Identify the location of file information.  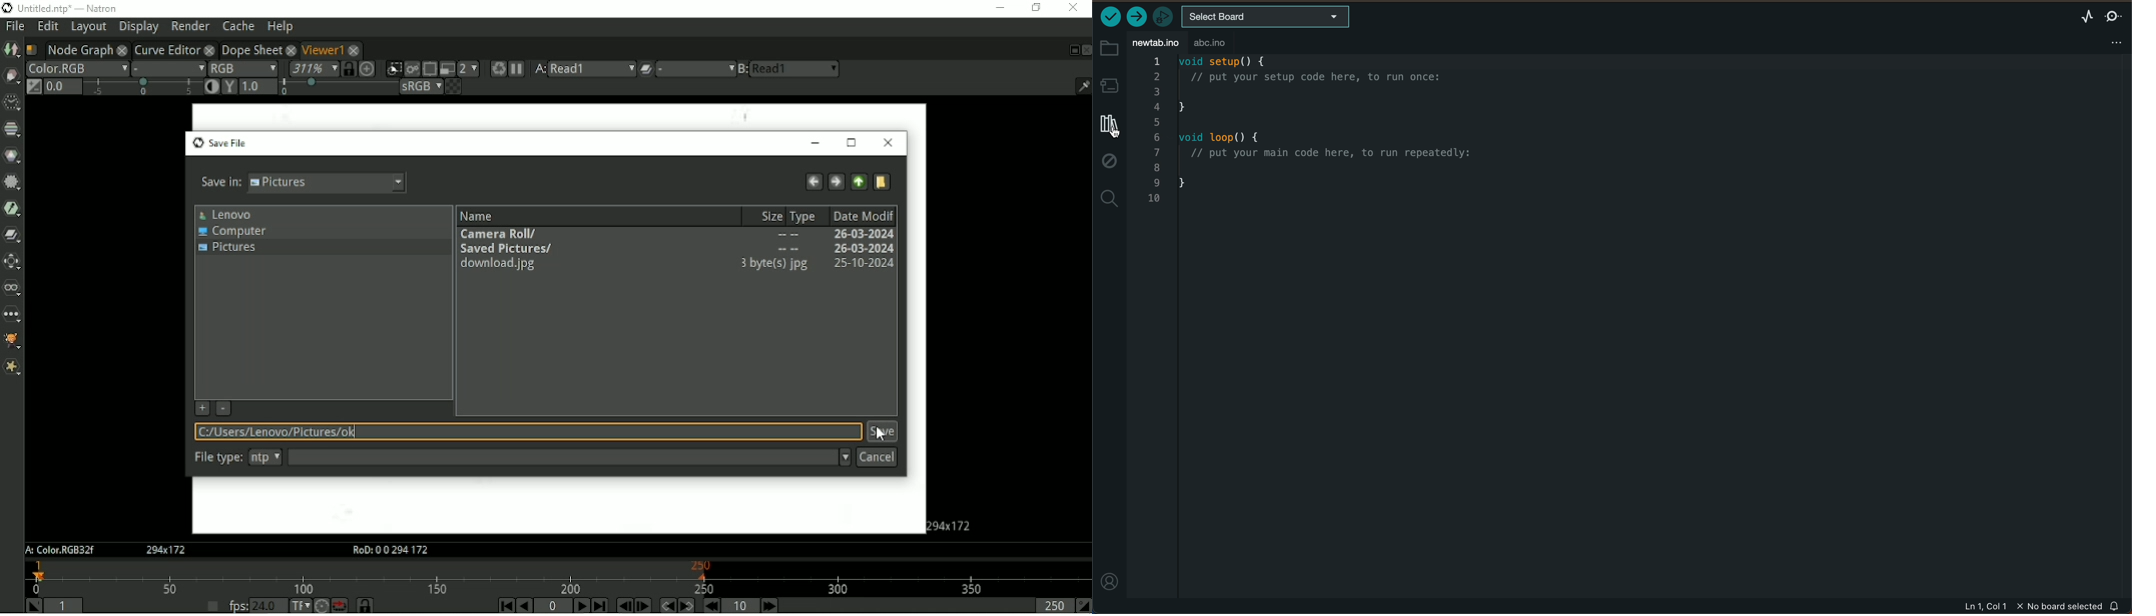
(2032, 606).